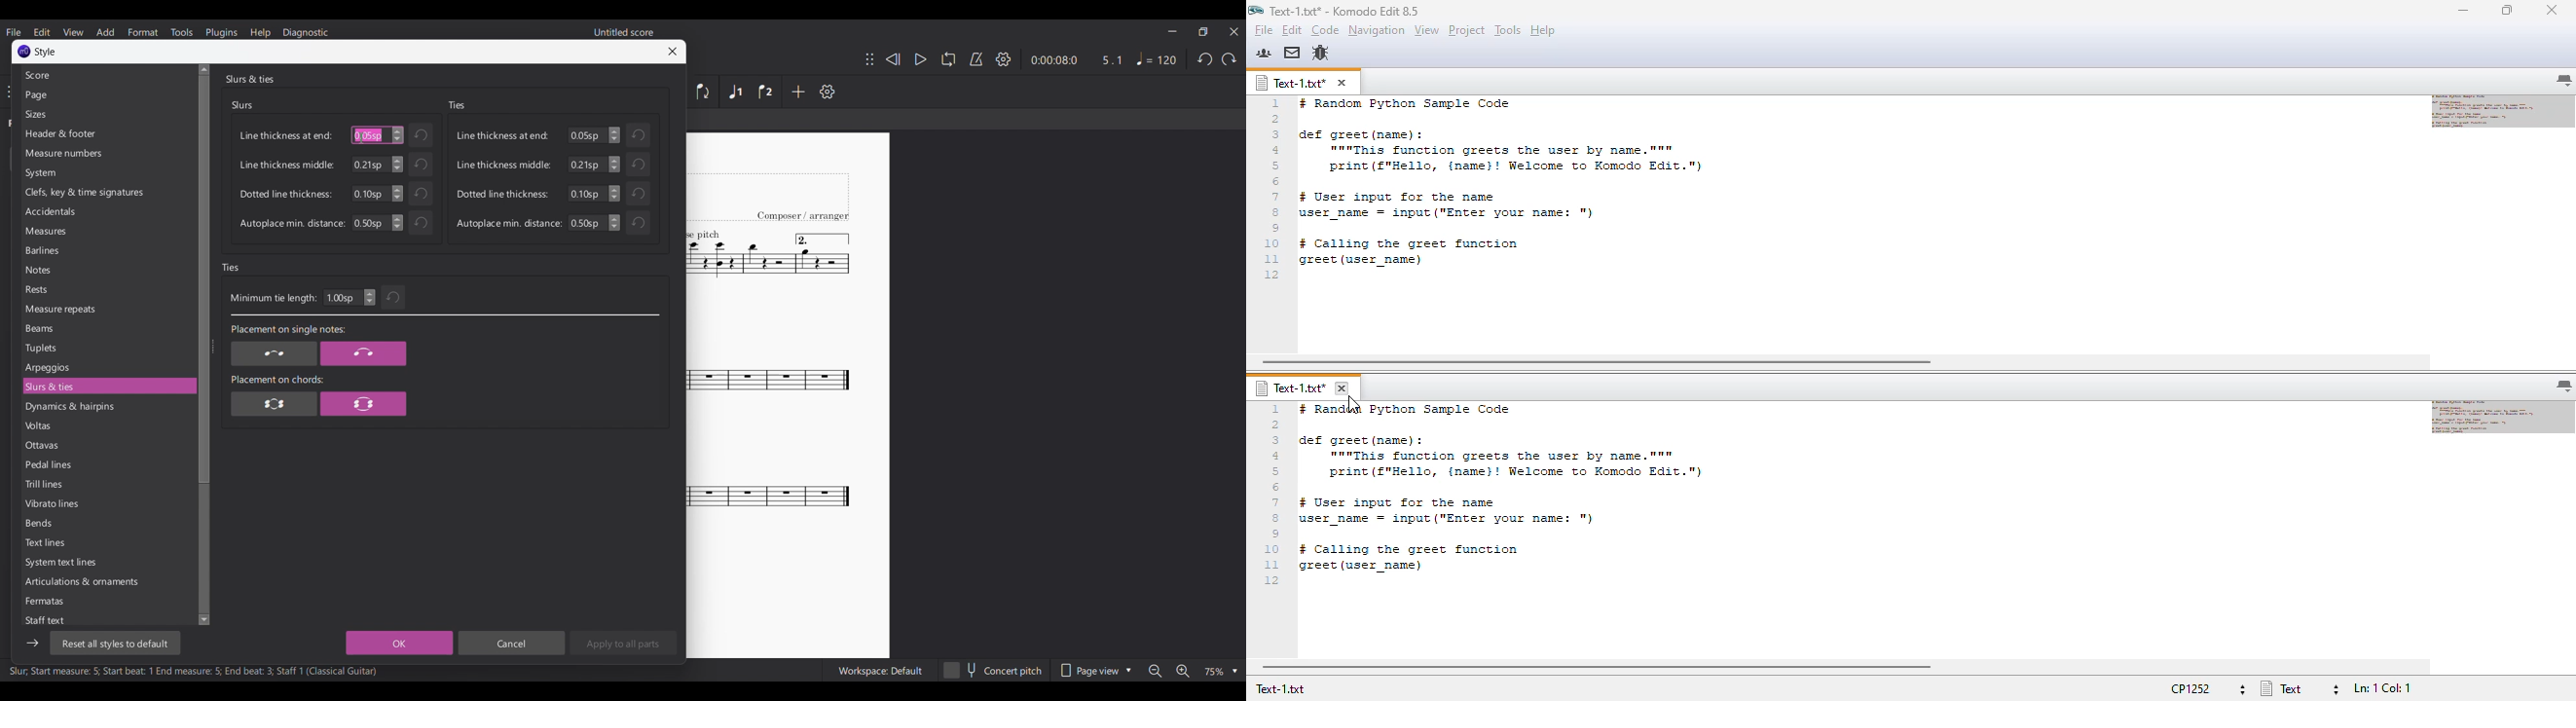 The height and width of the screenshot is (728, 2576). I want to click on Line thickness at end, so click(286, 136).